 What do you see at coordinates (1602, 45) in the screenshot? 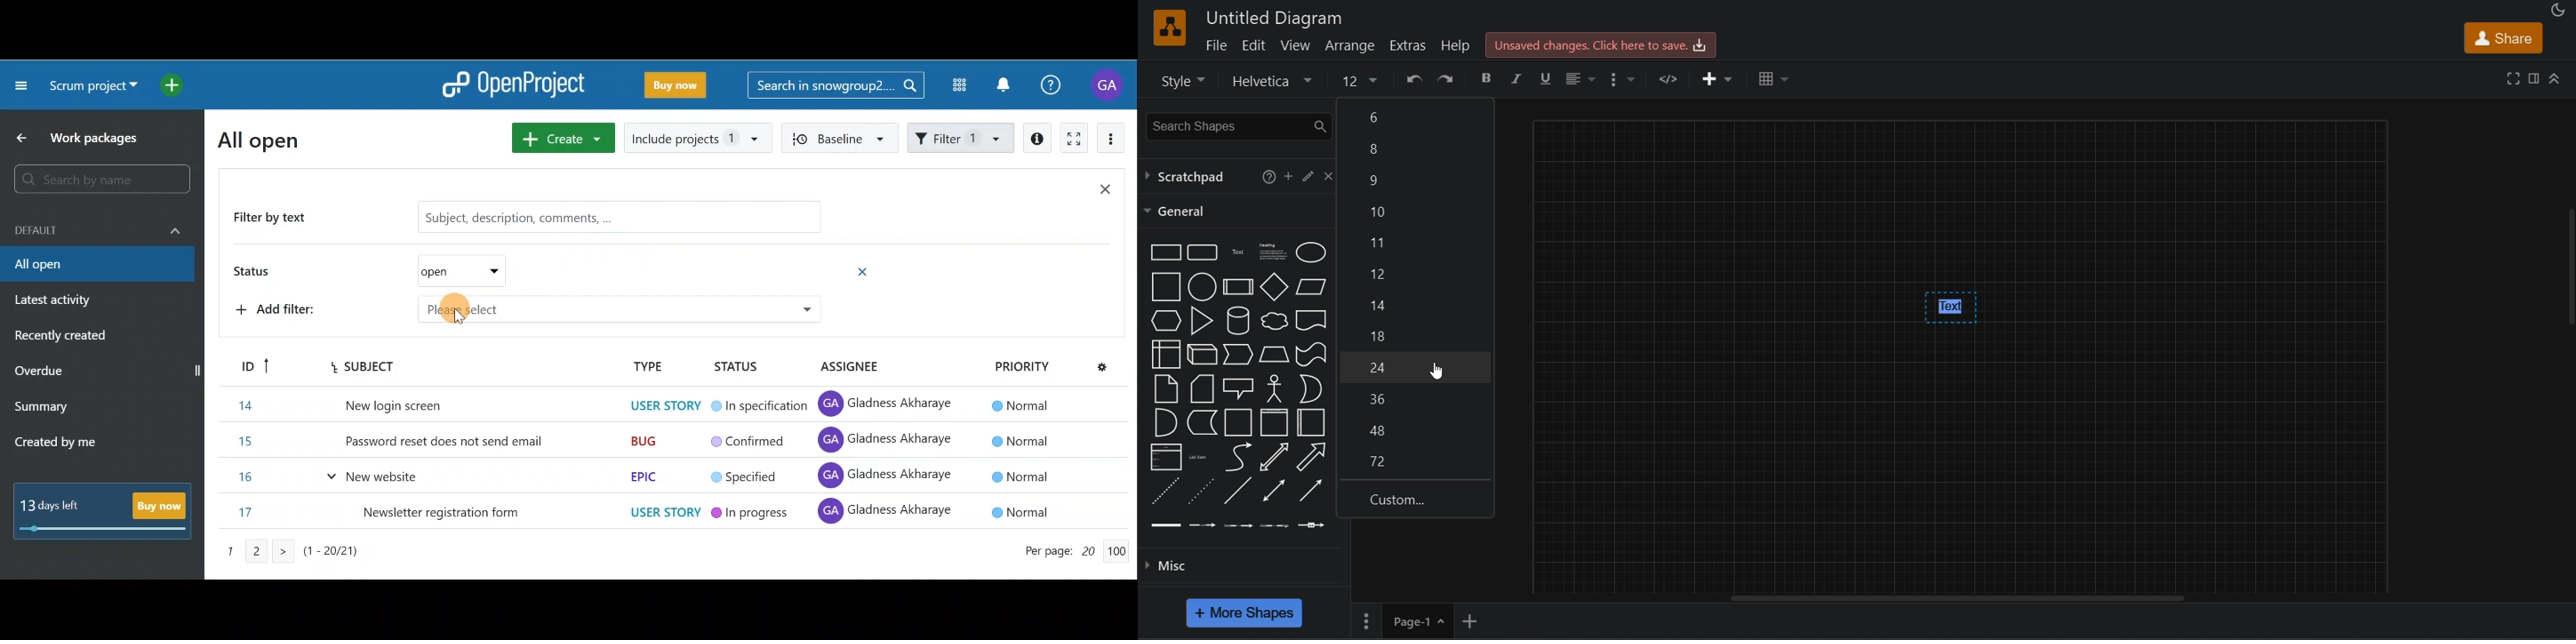
I see `Unsaved changes. click here to save` at bounding box center [1602, 45].